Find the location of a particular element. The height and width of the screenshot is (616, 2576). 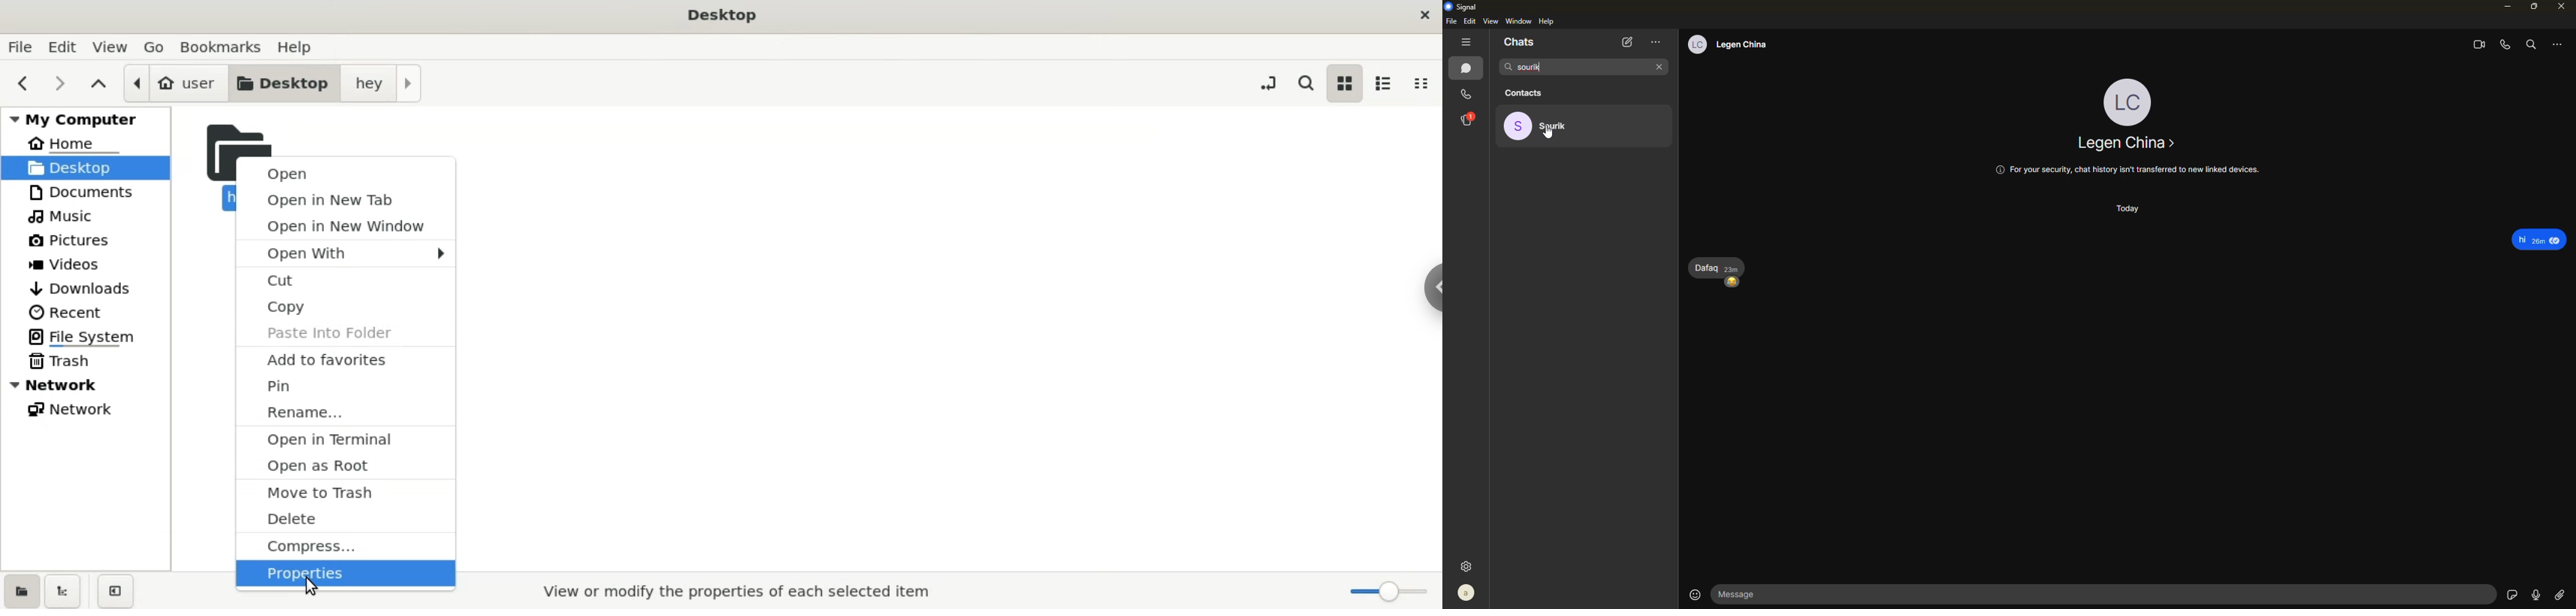

icon view is located at coordinates (1345, 83).